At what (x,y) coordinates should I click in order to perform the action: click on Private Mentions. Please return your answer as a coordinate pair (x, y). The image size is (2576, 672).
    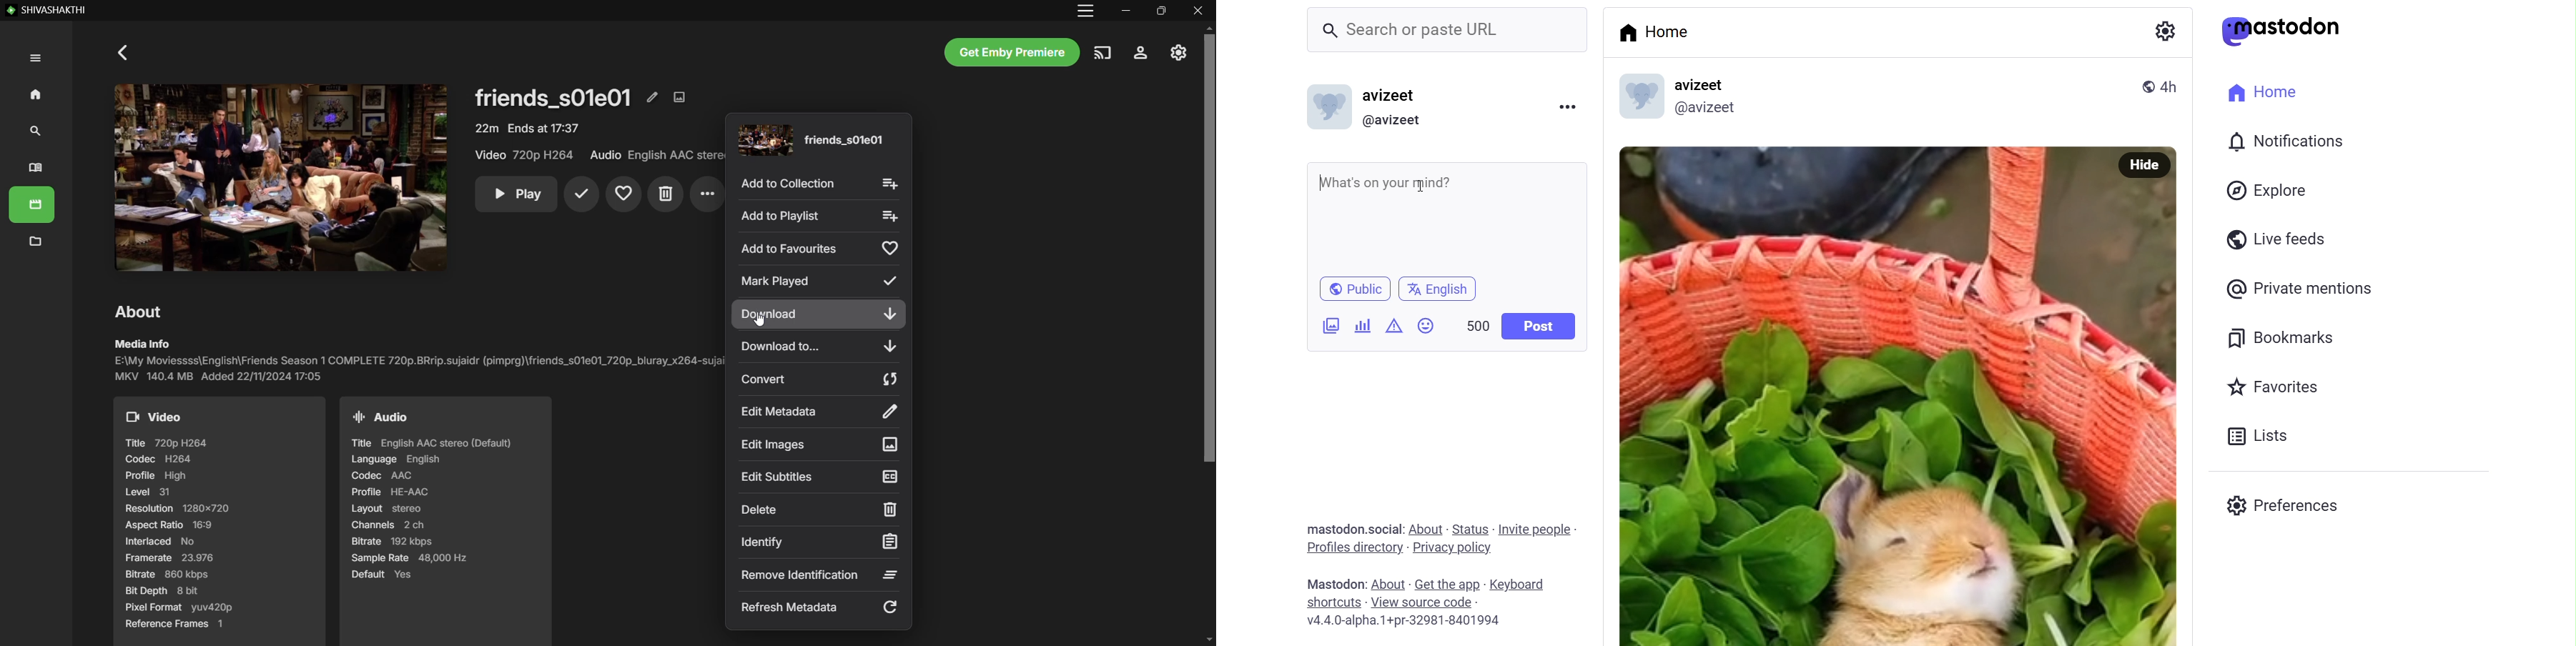
    Looking at the image, I should click on (2301, 287).